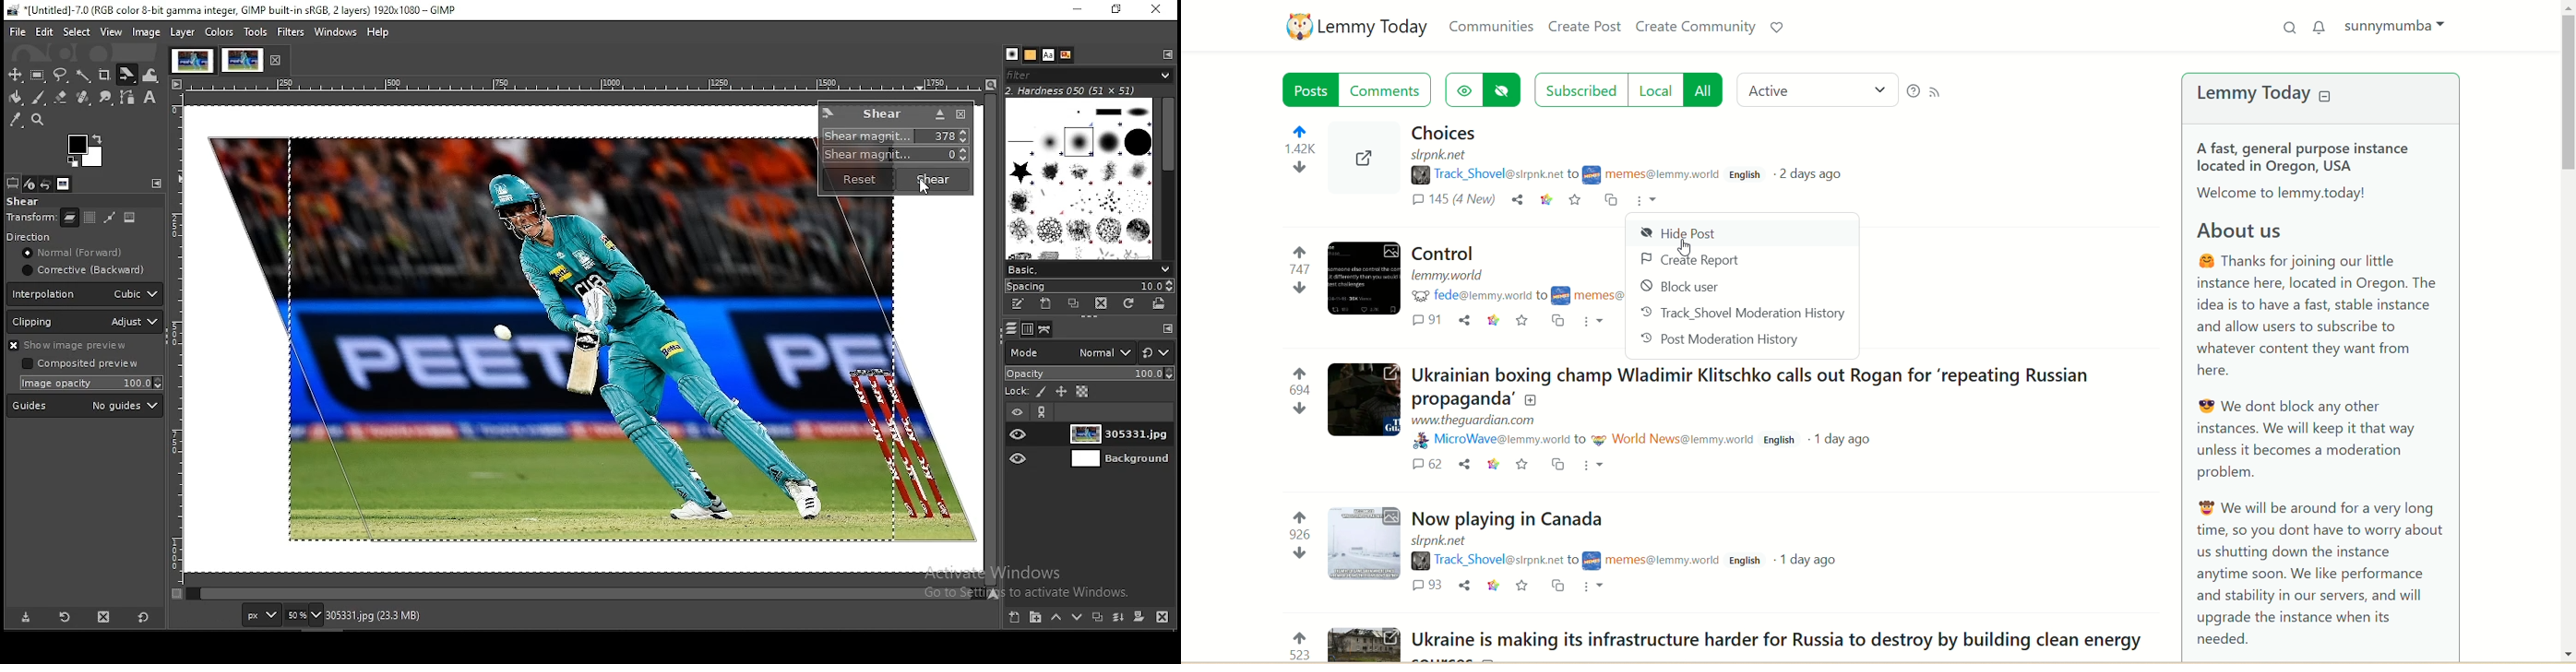  I want to click on colors, so click(220, 32).